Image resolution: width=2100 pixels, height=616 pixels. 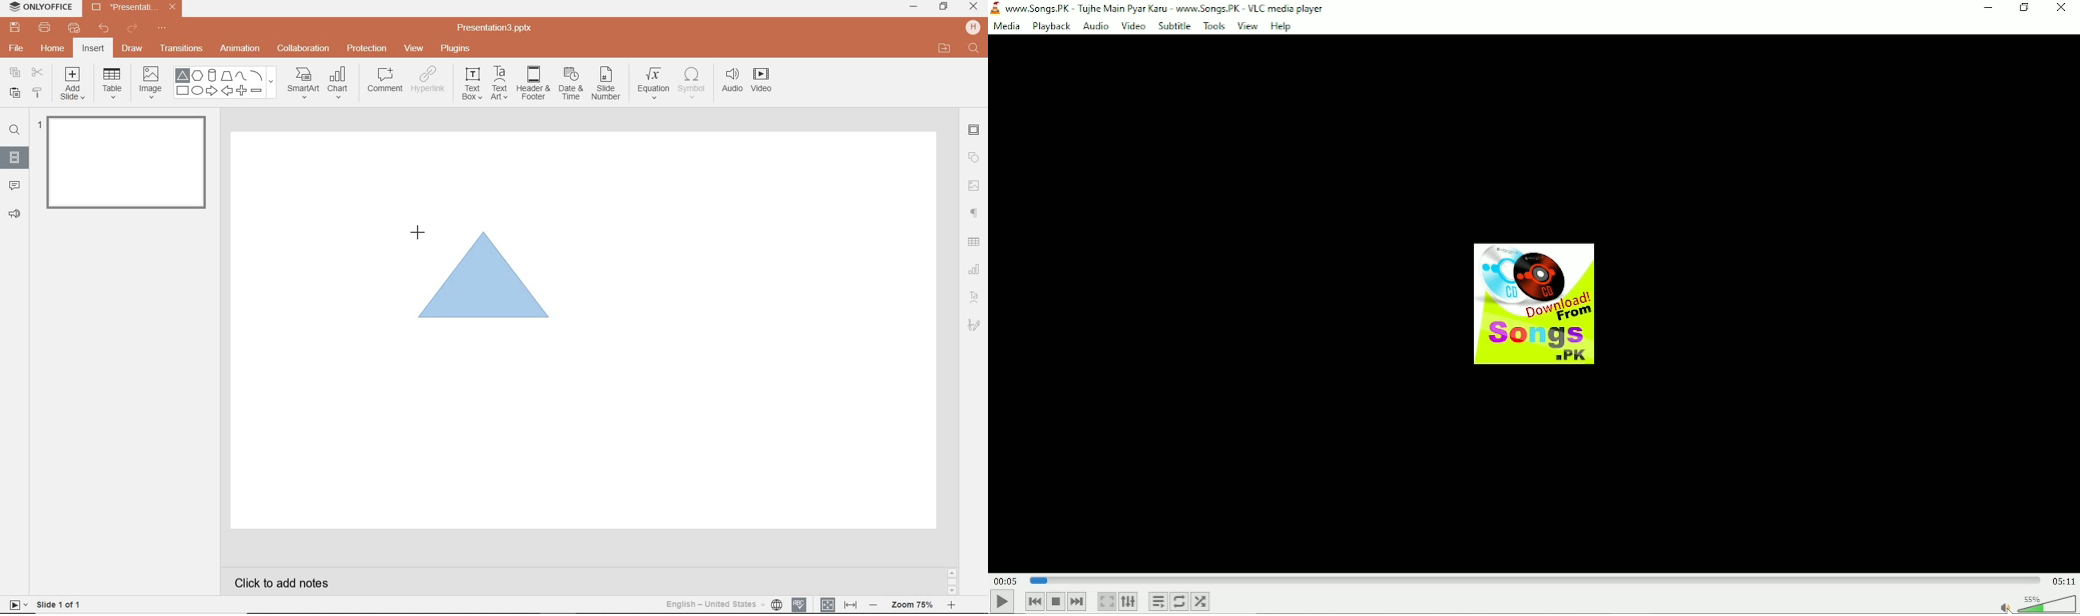 What do you see at coordinates (487, 282) in the screenshot?
I see `shape` at bounding box center [487, 282].